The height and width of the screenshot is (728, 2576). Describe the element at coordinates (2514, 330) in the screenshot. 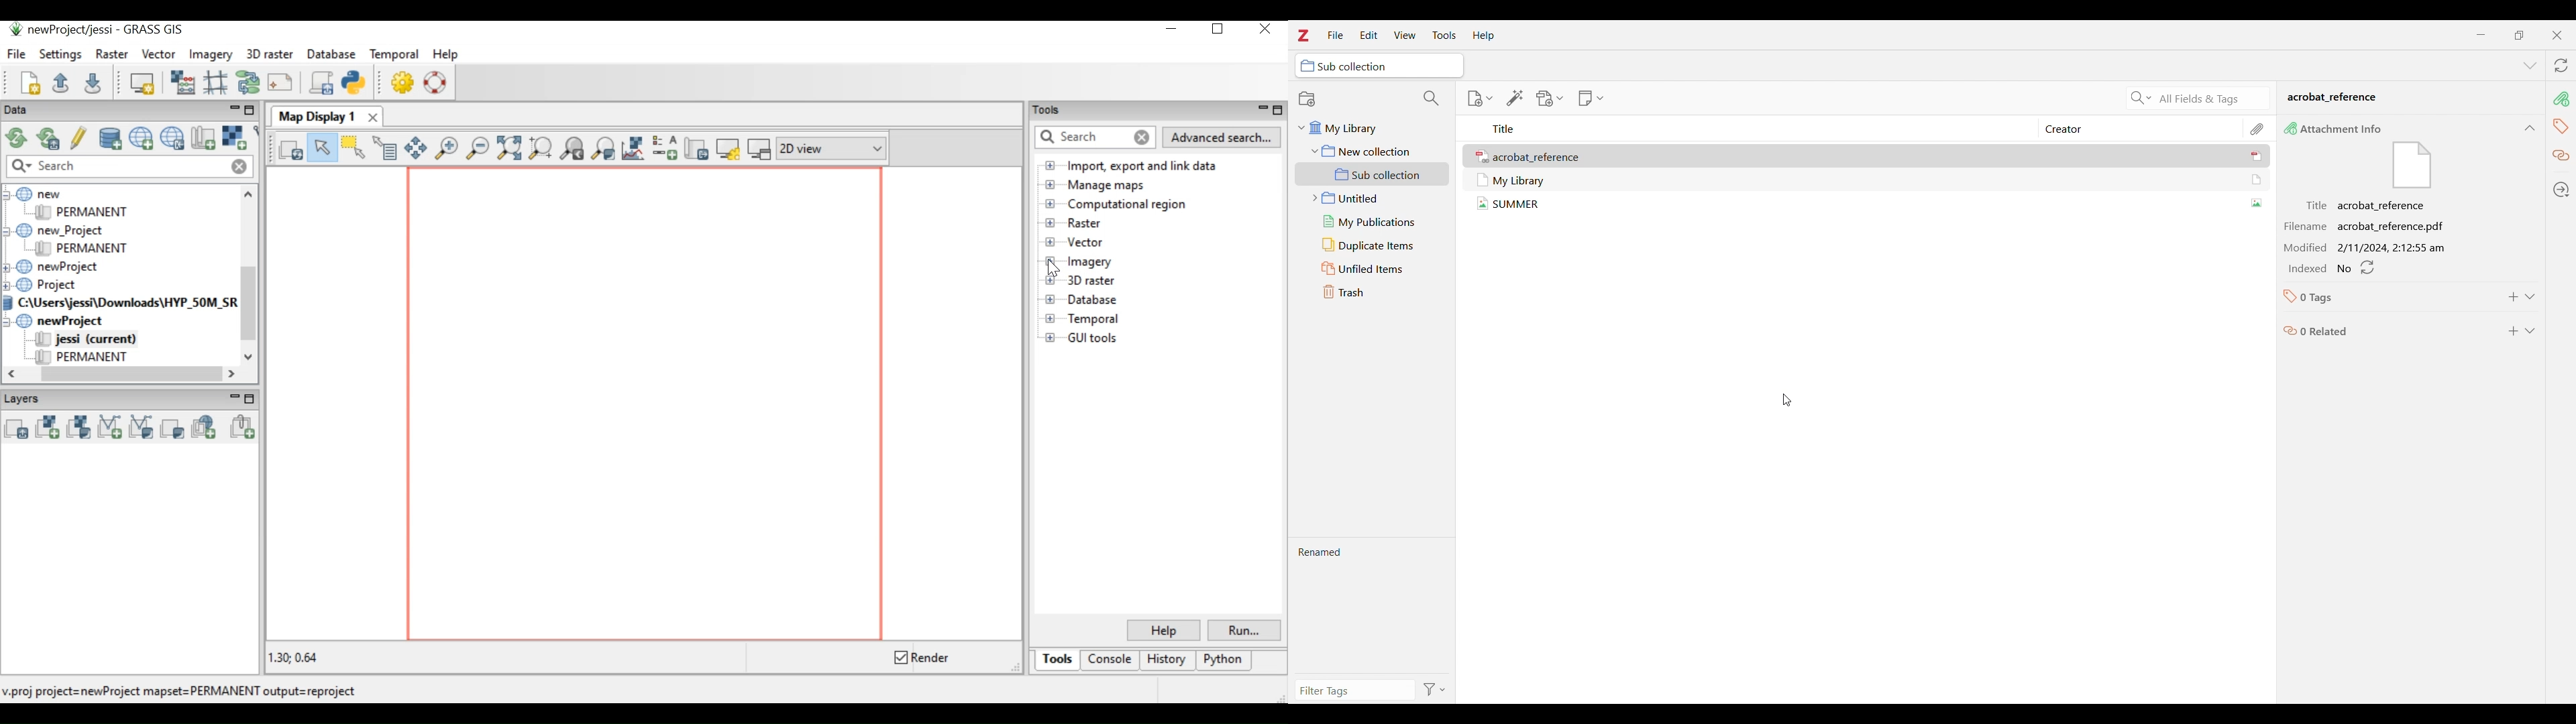

I see `Add` at that location.